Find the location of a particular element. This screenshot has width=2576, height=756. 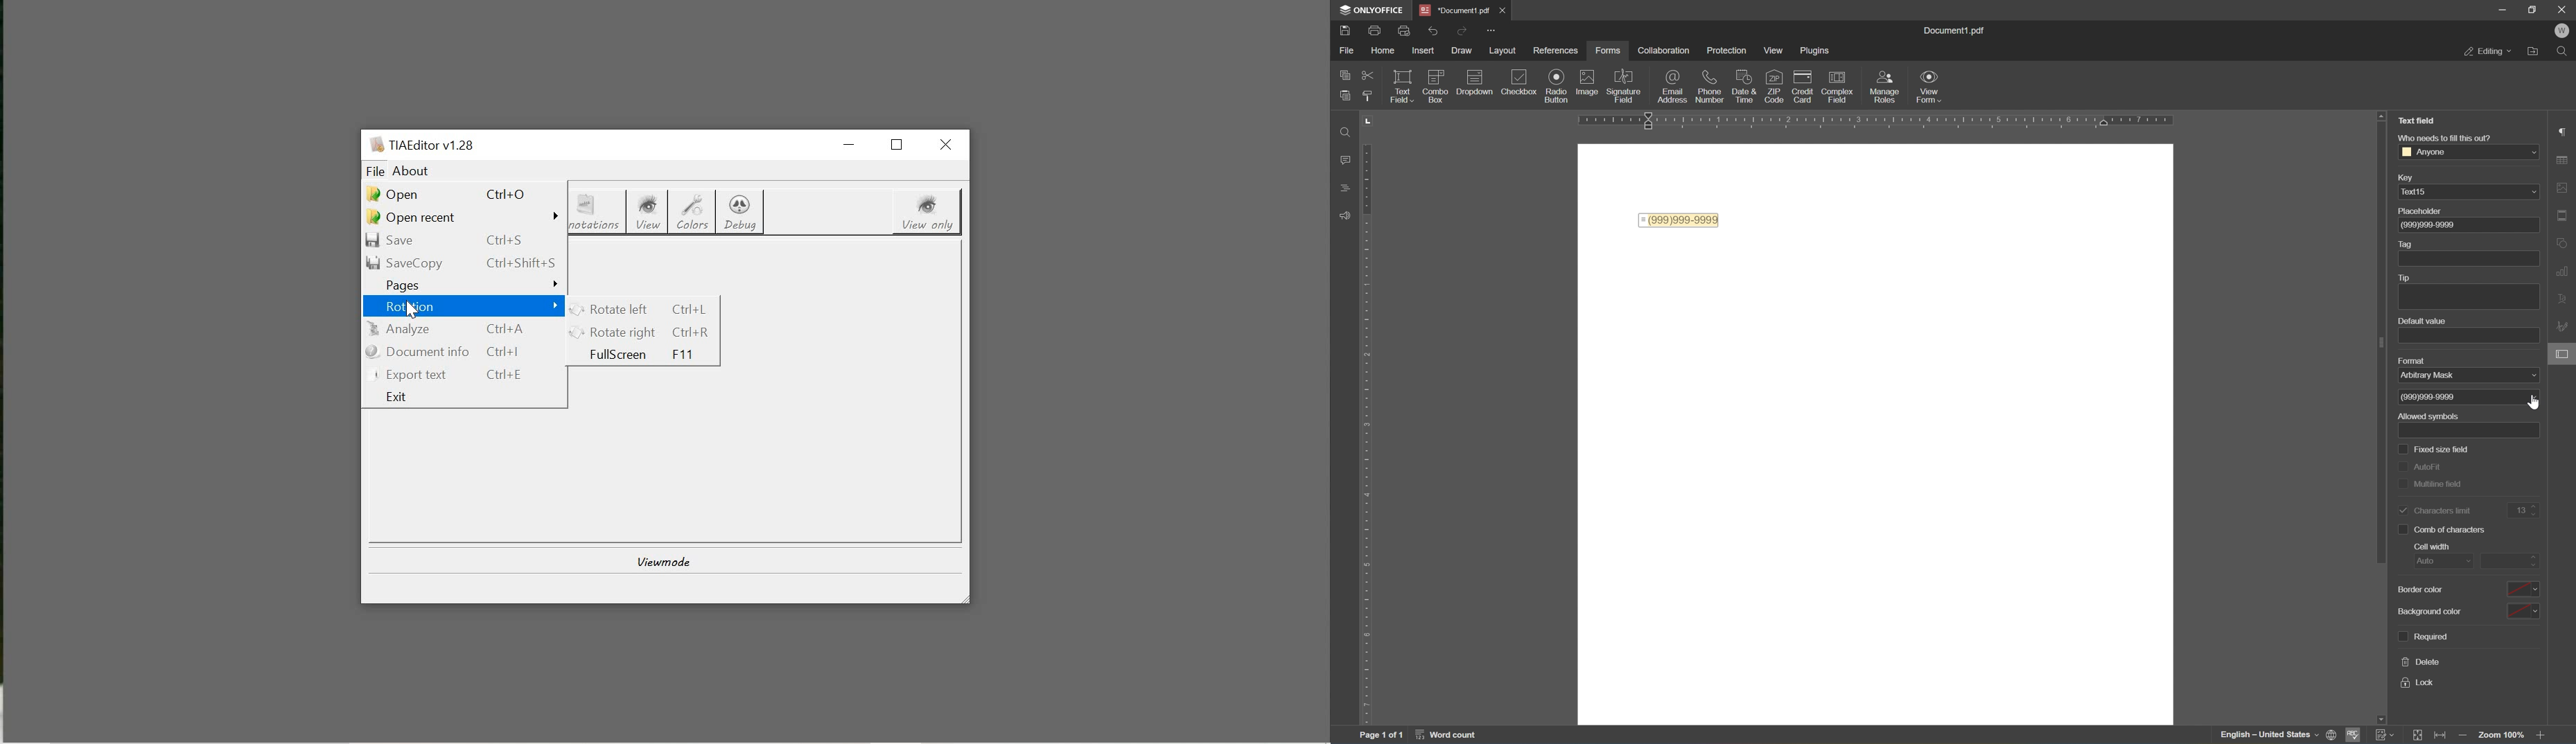

text field is located at coordinates (1403, 88).